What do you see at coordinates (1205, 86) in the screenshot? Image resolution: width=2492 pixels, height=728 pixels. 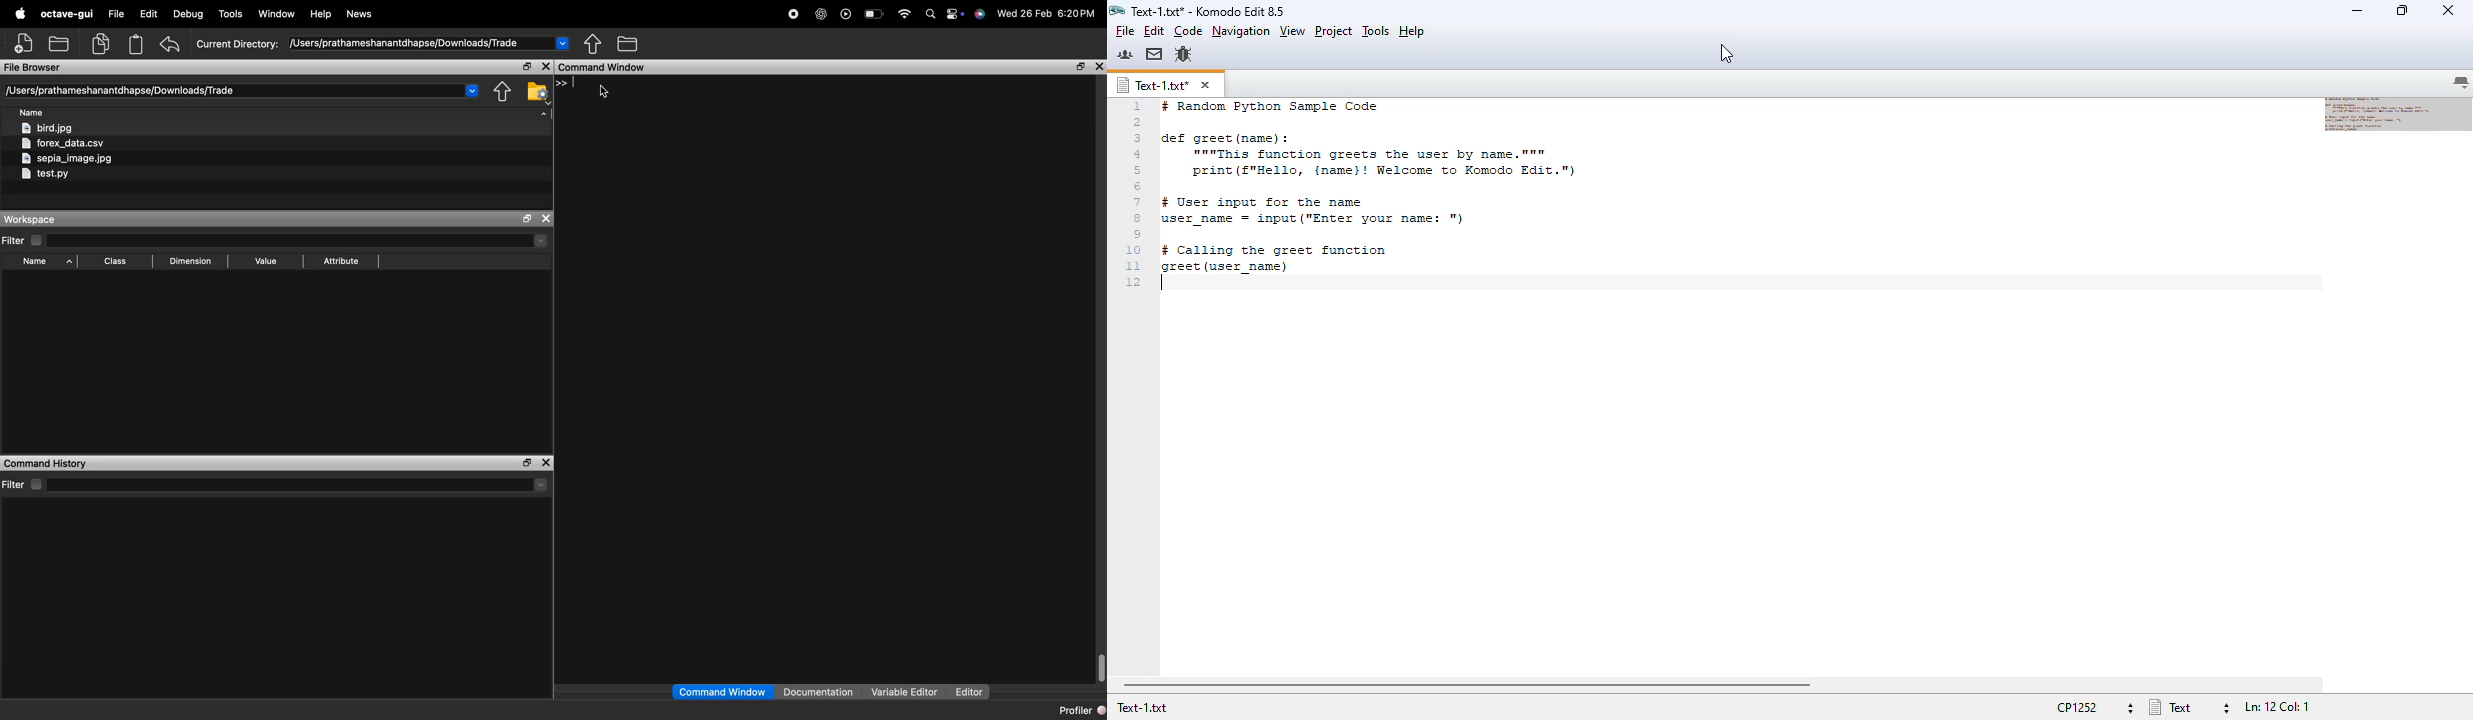 I see `close tab` at bounding box center [1205, 86].